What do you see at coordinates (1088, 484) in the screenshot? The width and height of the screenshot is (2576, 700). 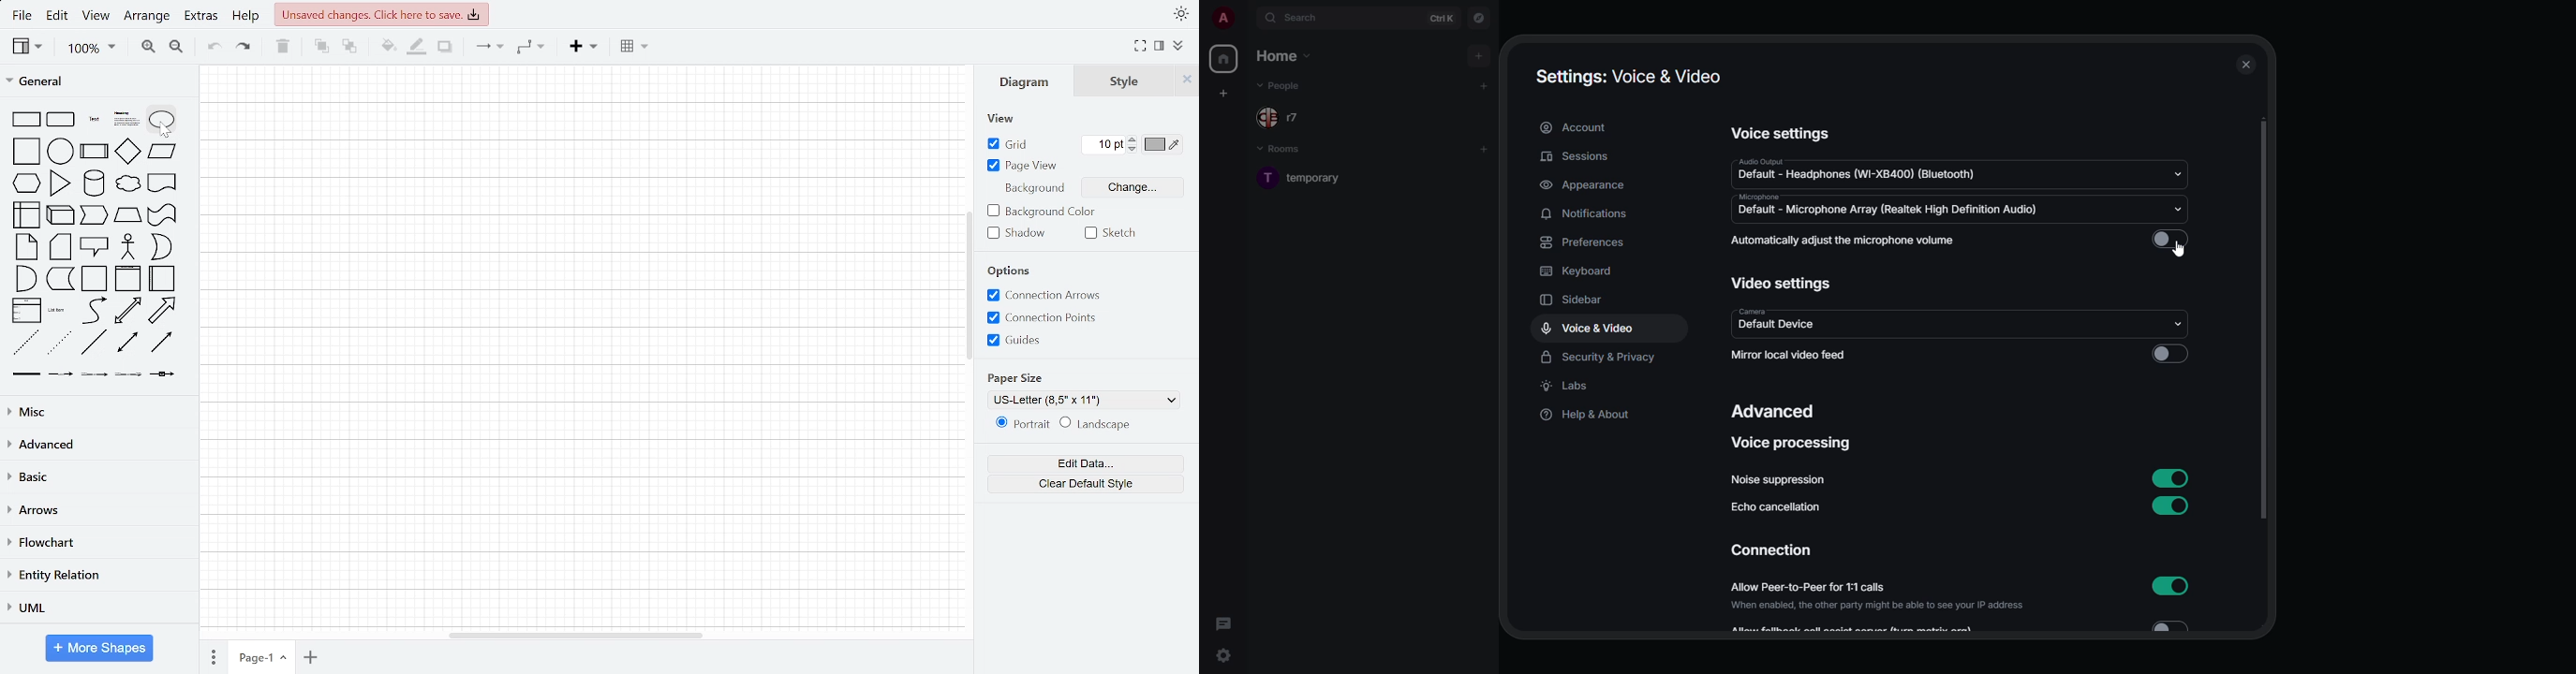 I see `clear default style` at bounding box center [1088, 484].